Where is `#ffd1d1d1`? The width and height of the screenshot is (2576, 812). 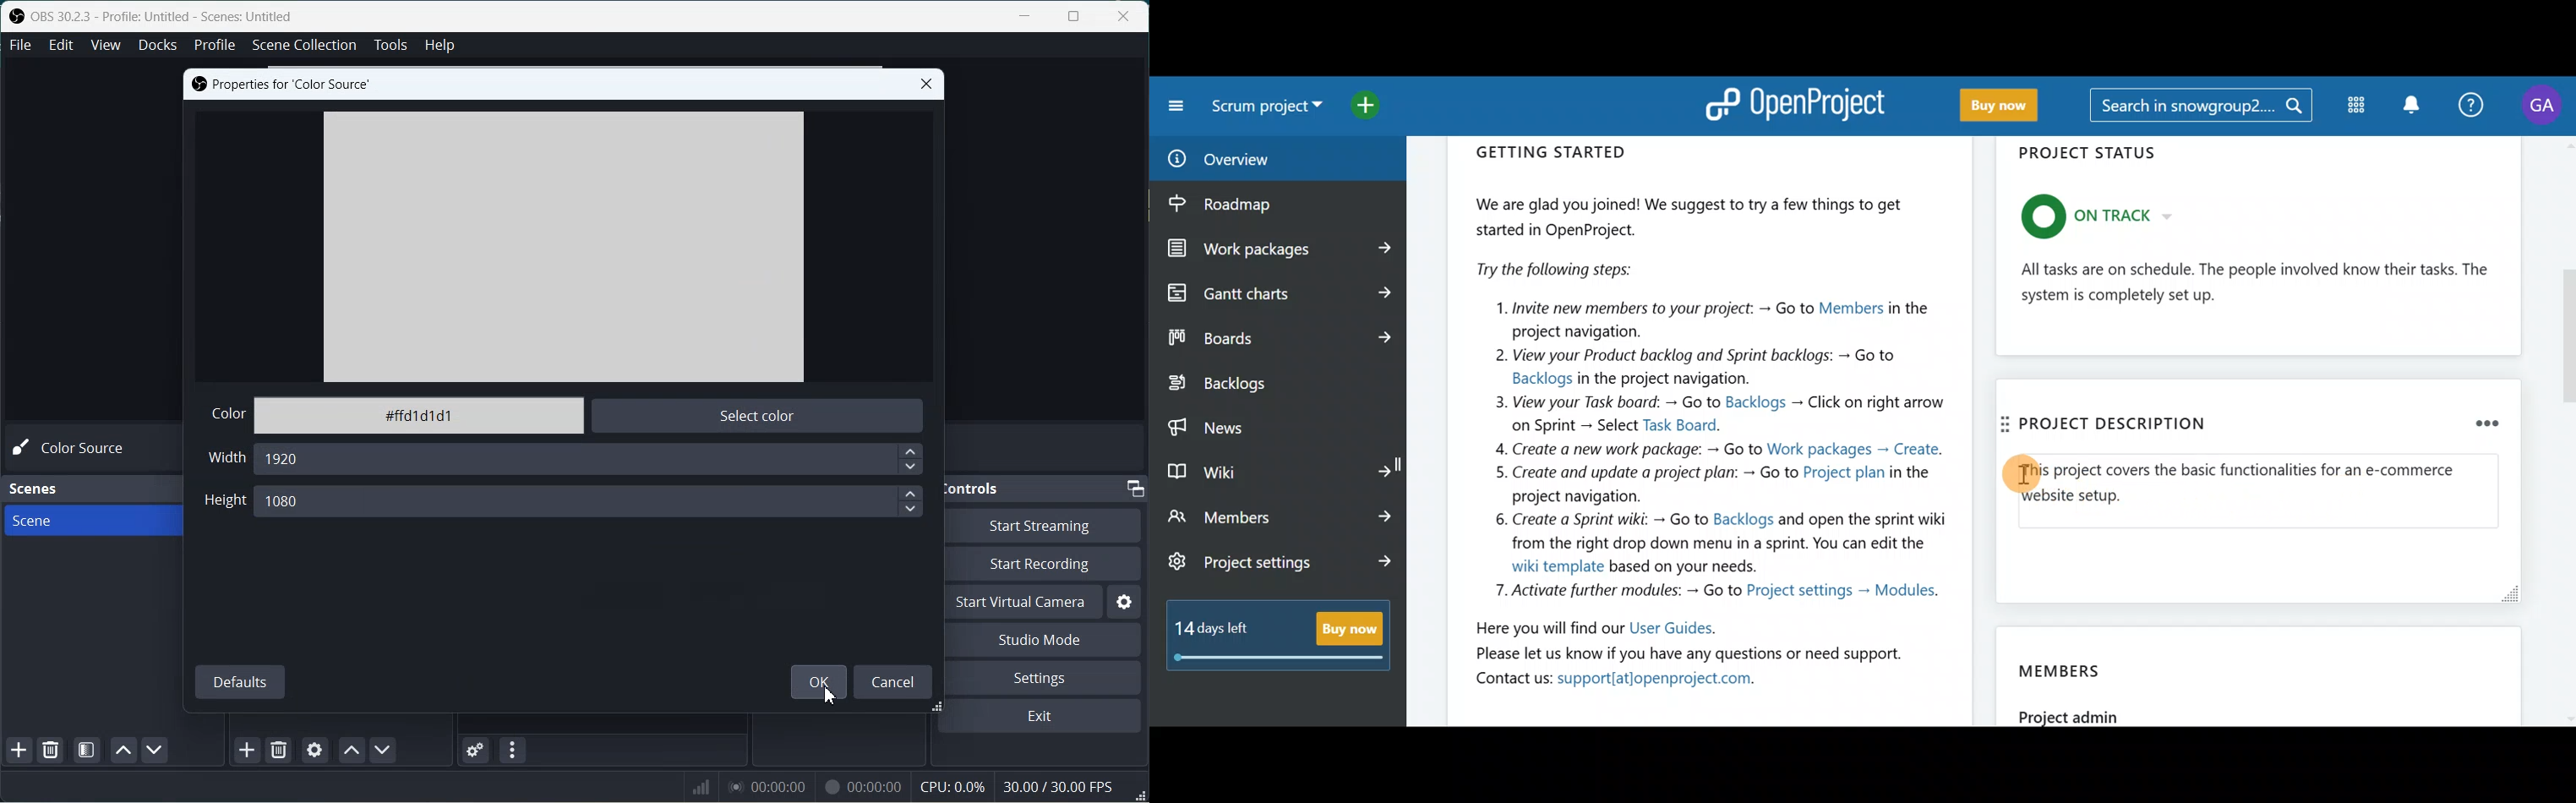
#ffd1d1d1 is located at coordinates (419, 415).